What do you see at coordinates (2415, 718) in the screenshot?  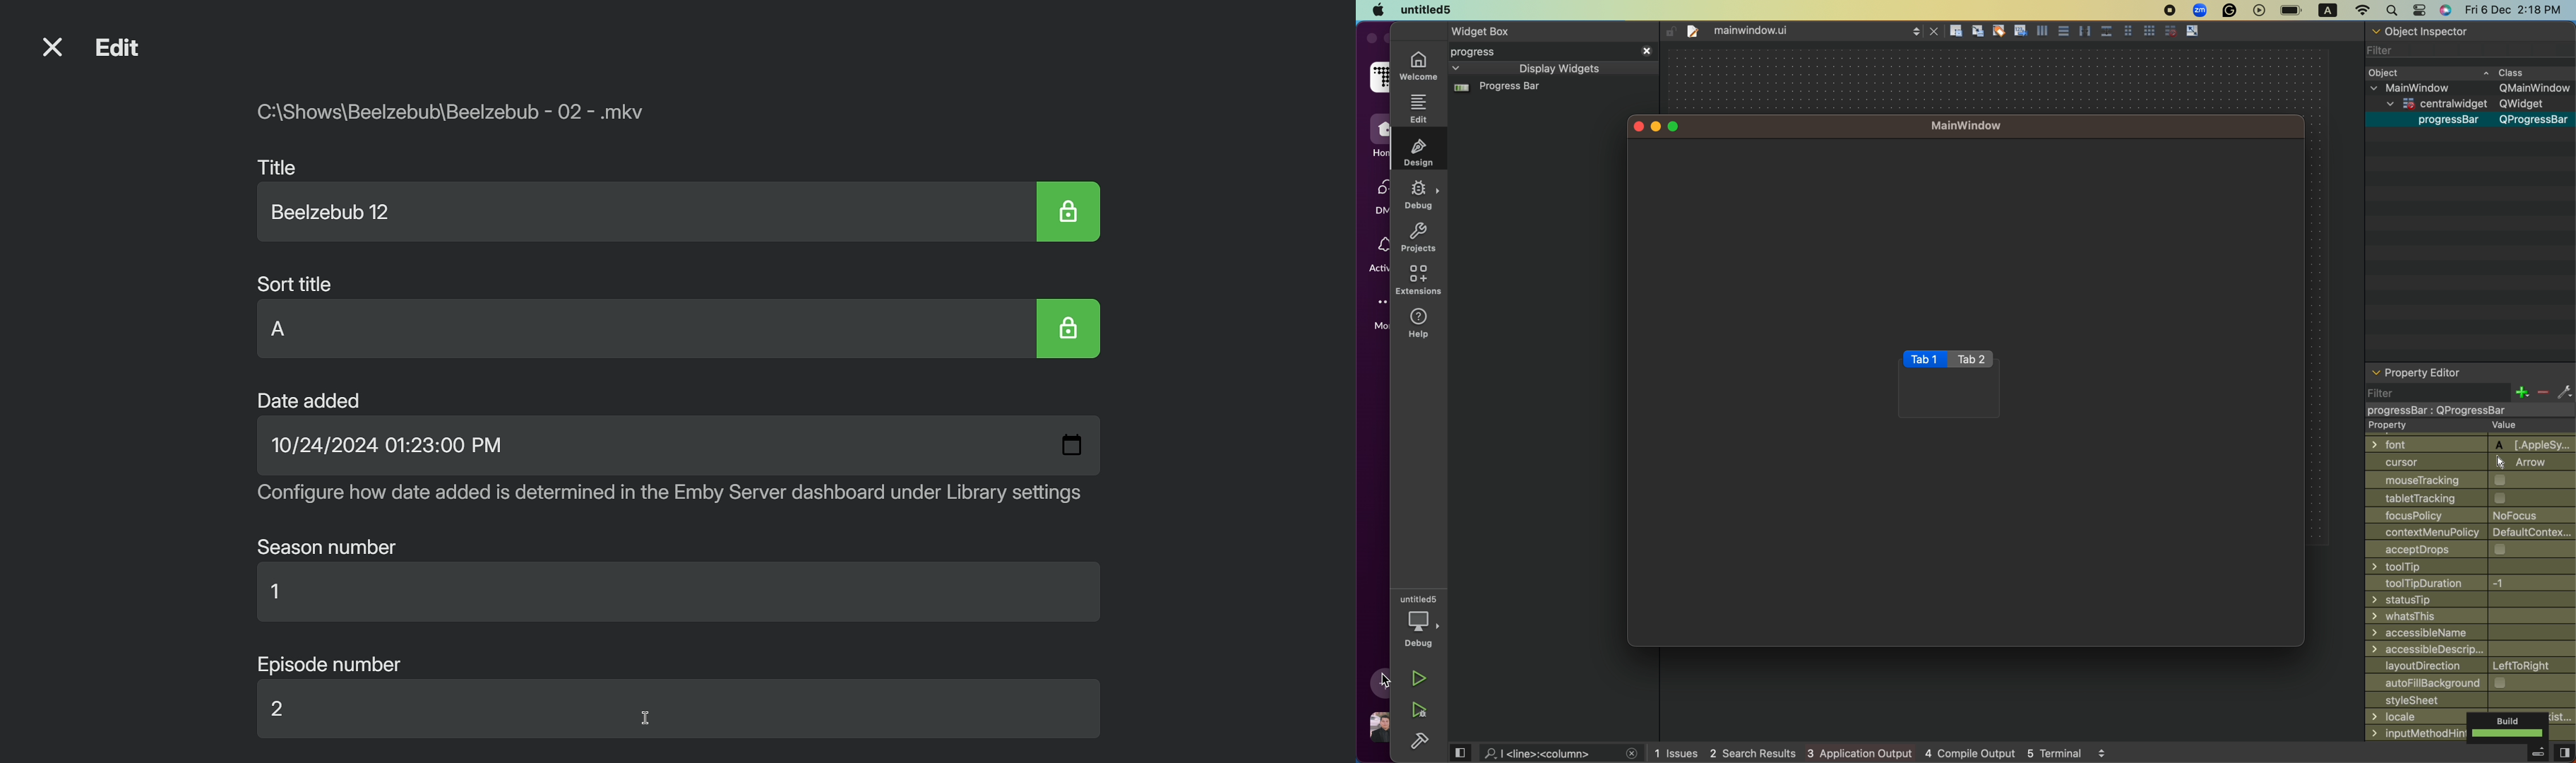 I see `locate` at bounding box center [2415, 718].